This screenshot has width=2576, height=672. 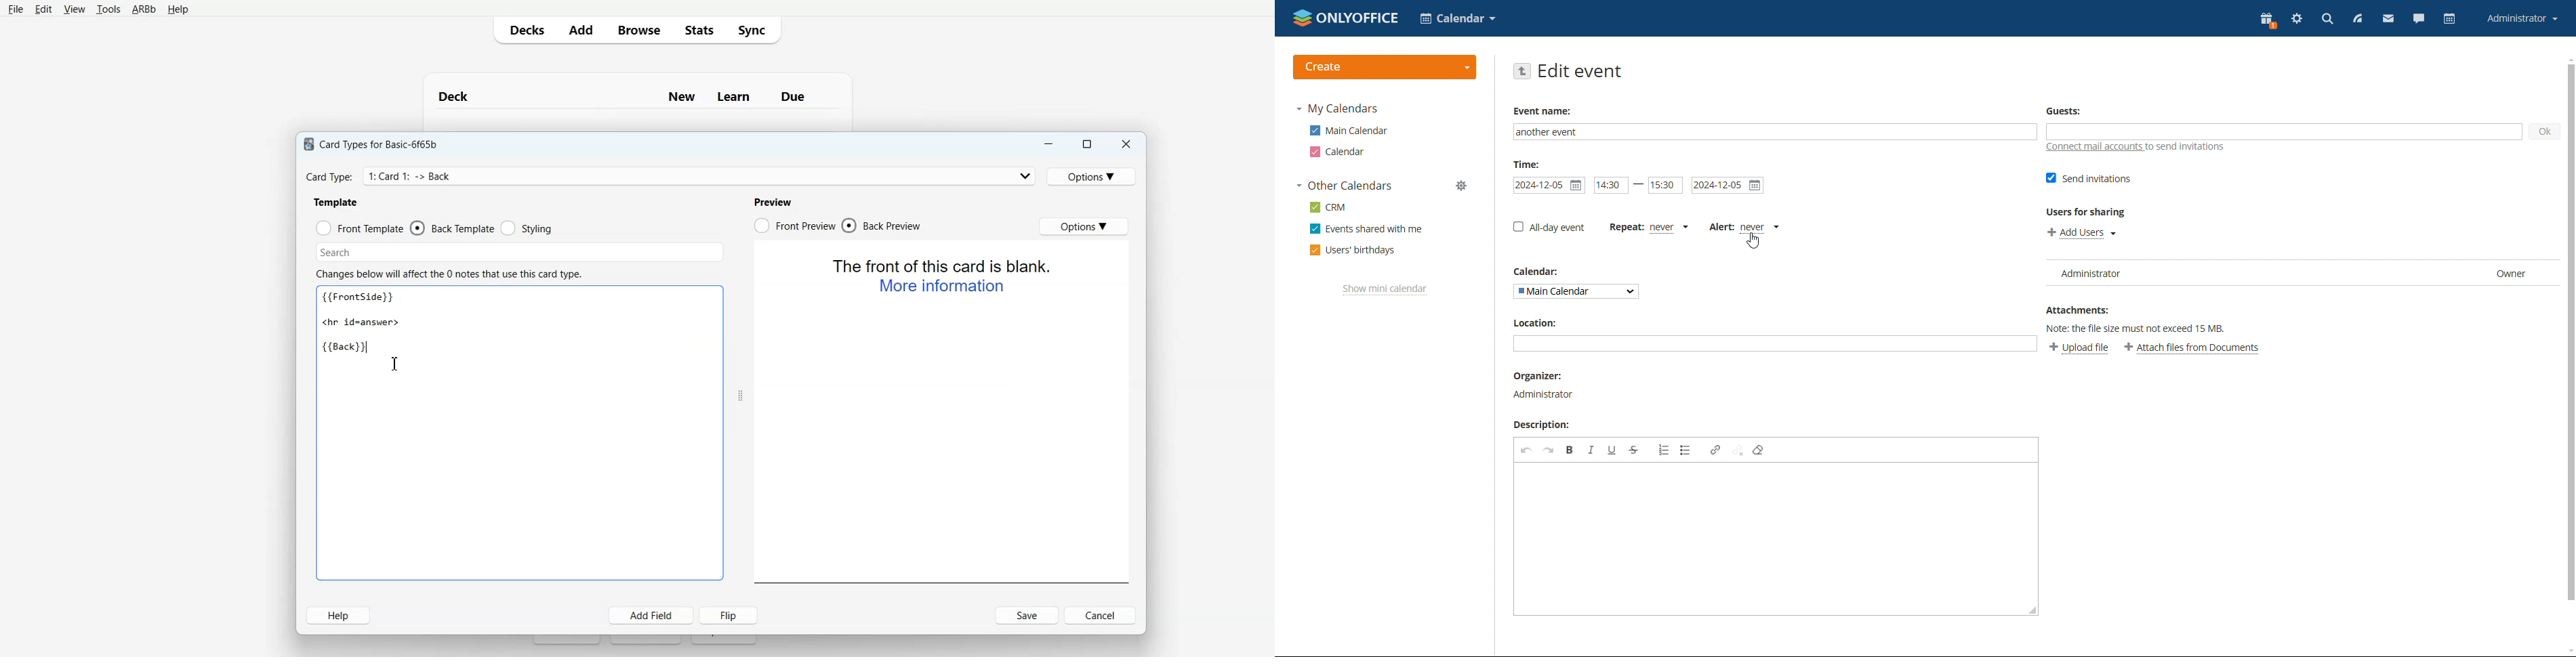 What do you see at coordinates (637, 30) in the screenshot?
I see `Browse` at bounding box center [637, 30].